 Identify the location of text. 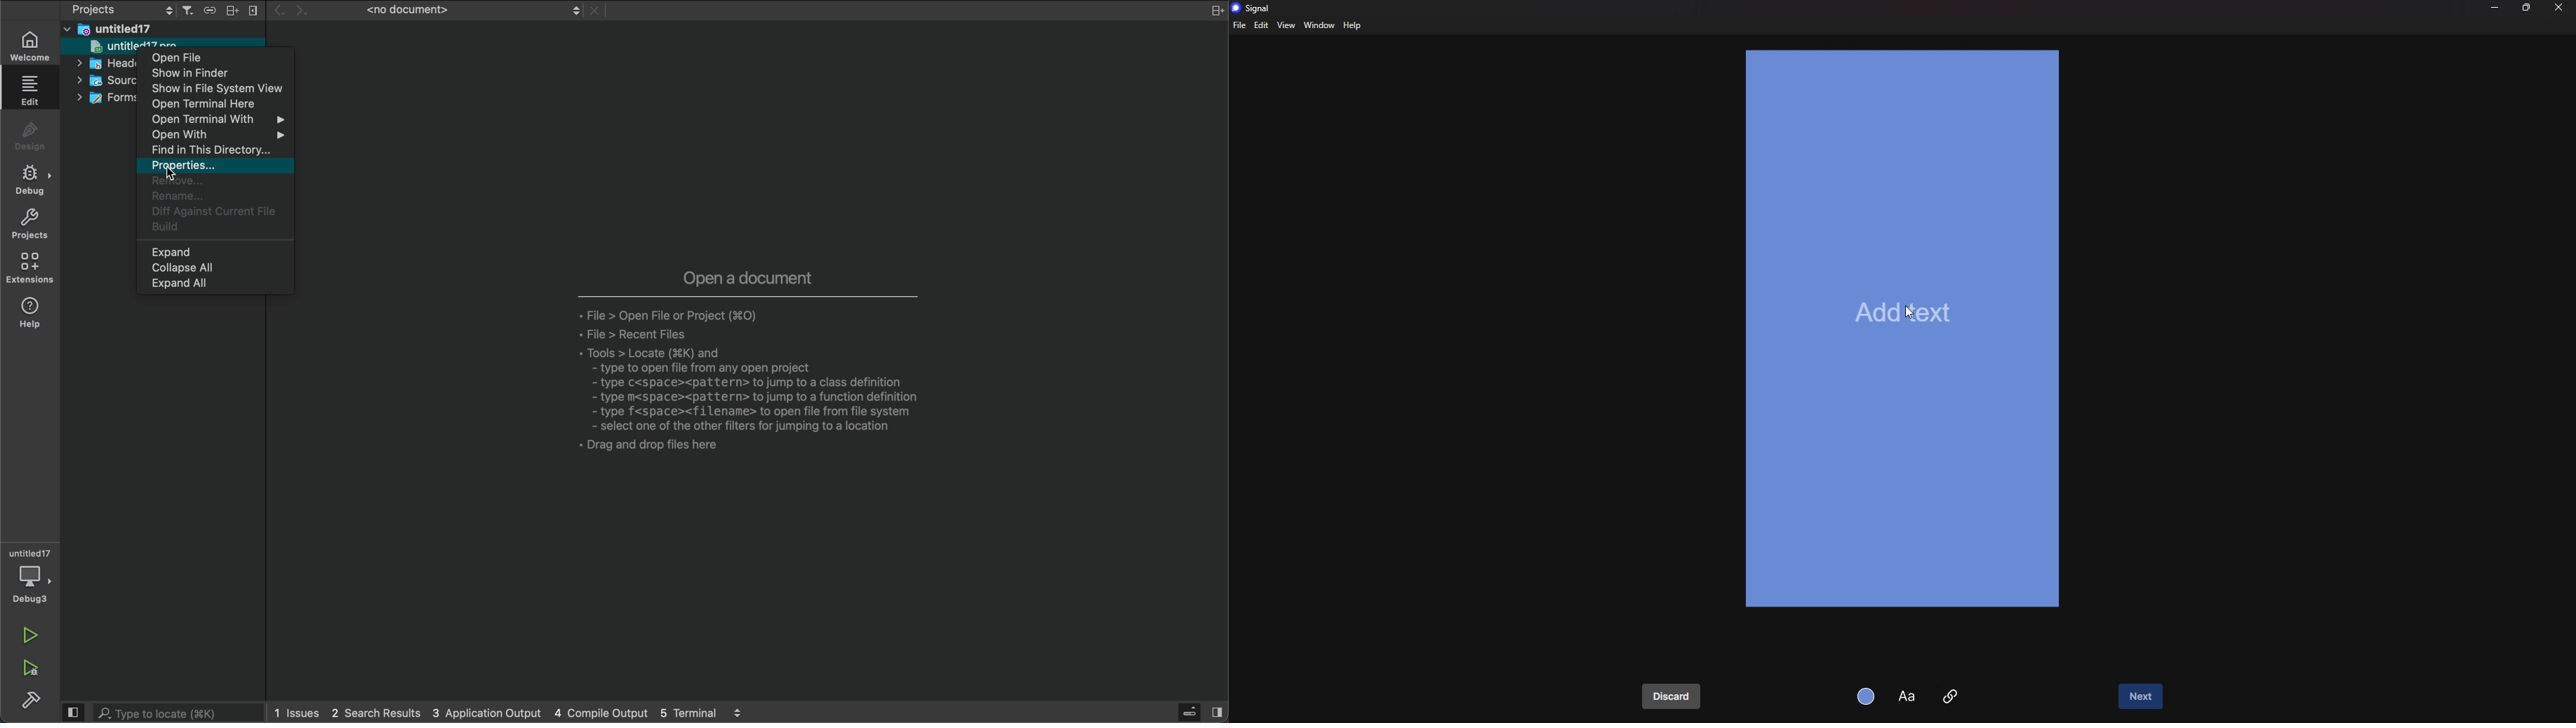
(1907, 695).